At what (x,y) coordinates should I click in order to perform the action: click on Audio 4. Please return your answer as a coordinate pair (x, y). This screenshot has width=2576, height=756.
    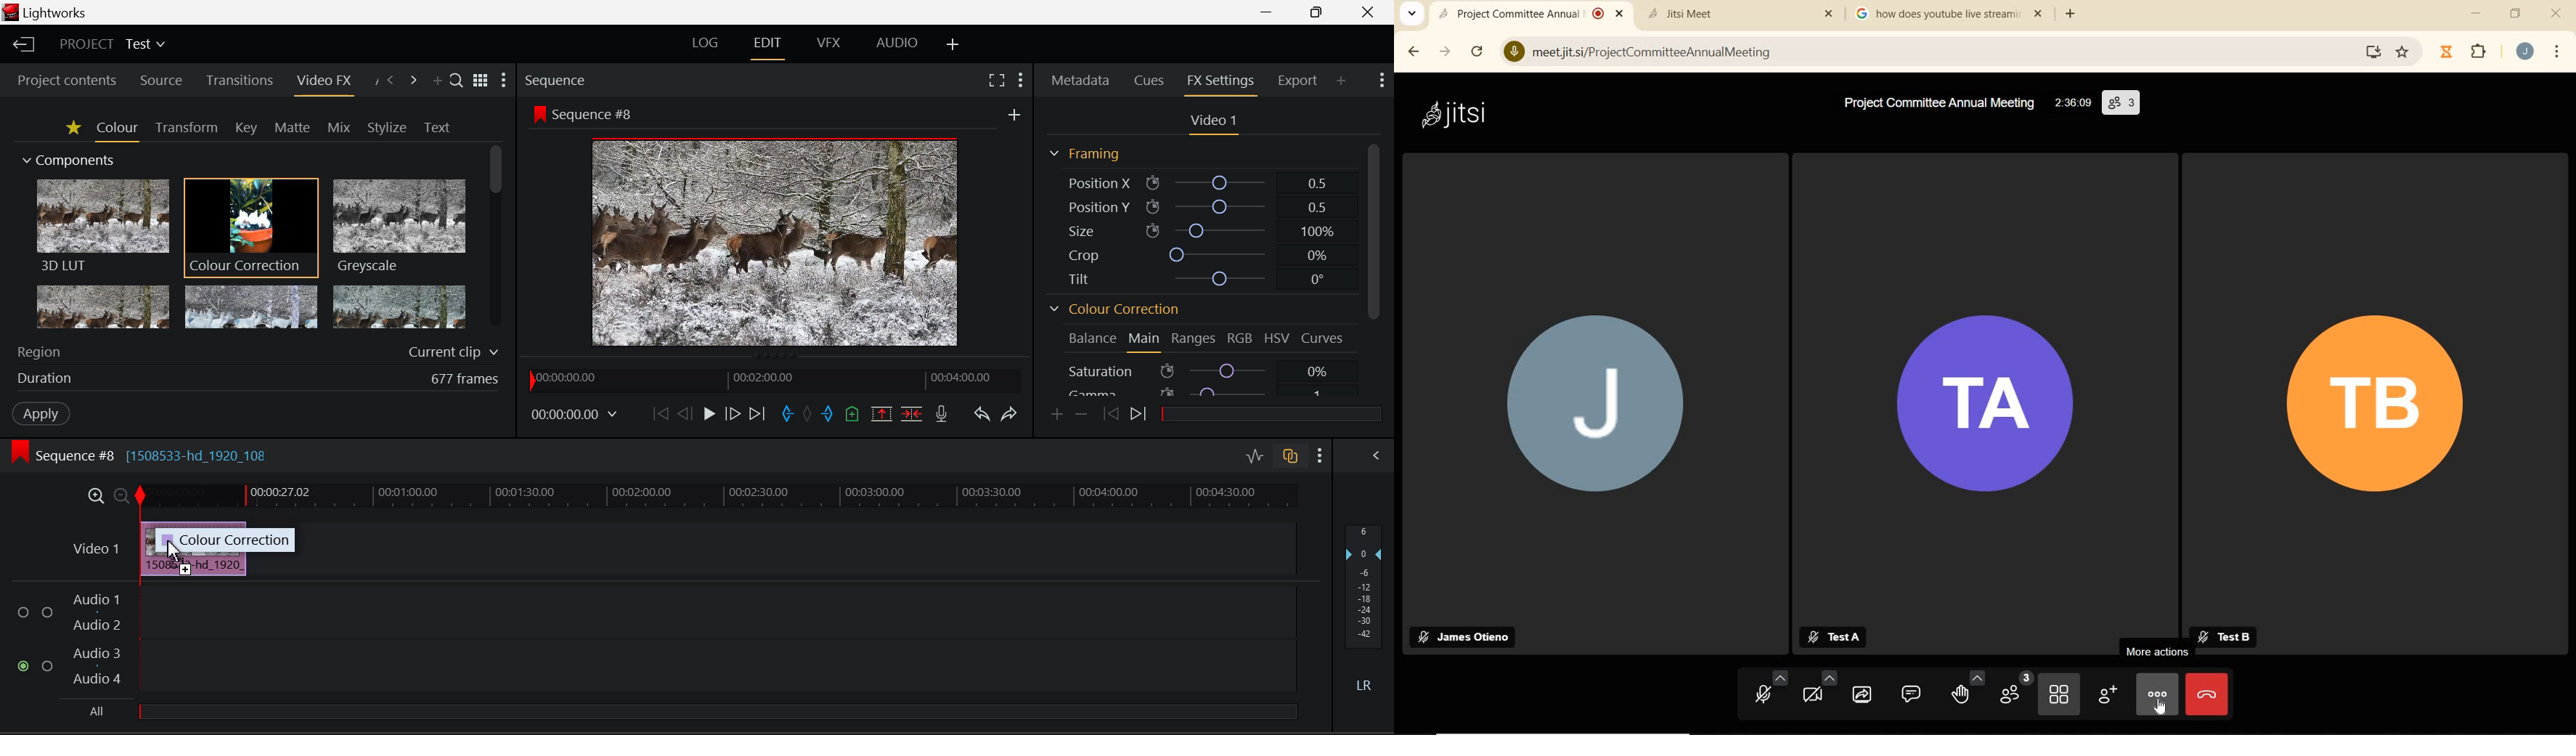
    Looking at the image, I should click on (99, 681).